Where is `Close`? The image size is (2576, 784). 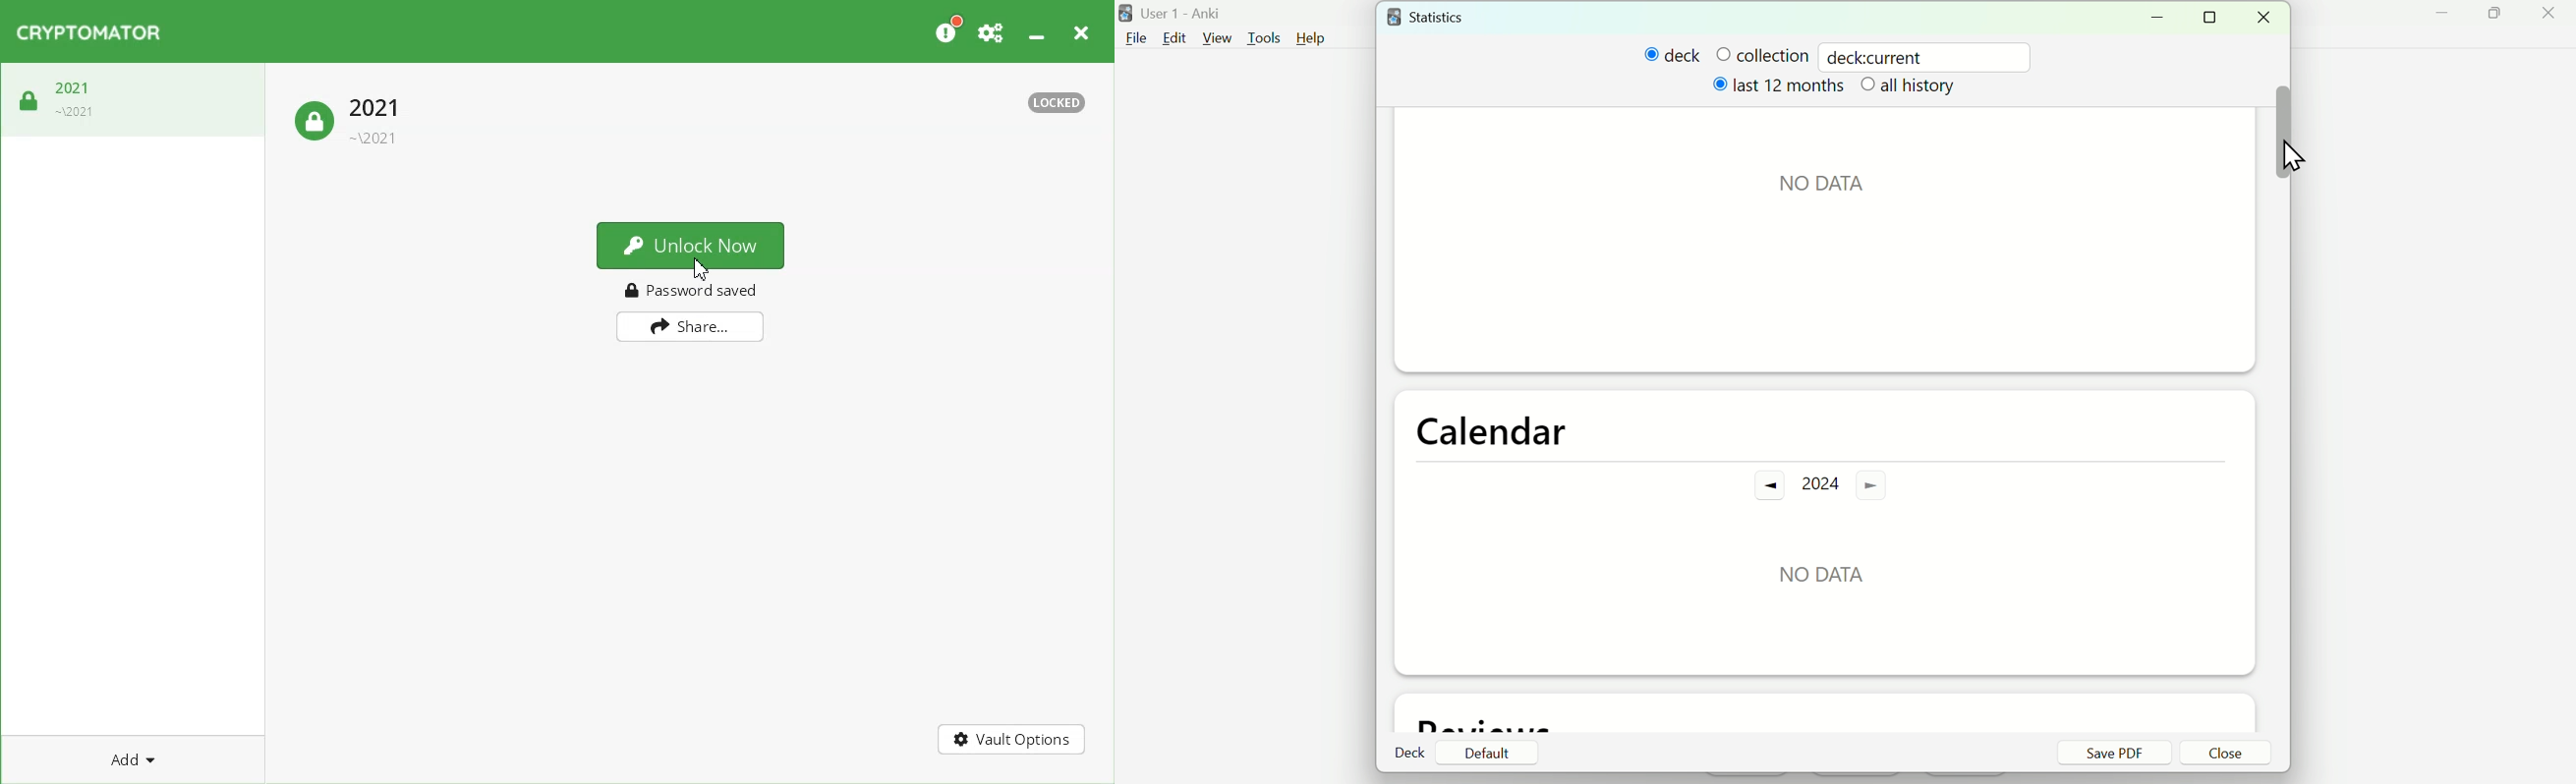 Close is located at coordinates (2551, 18).